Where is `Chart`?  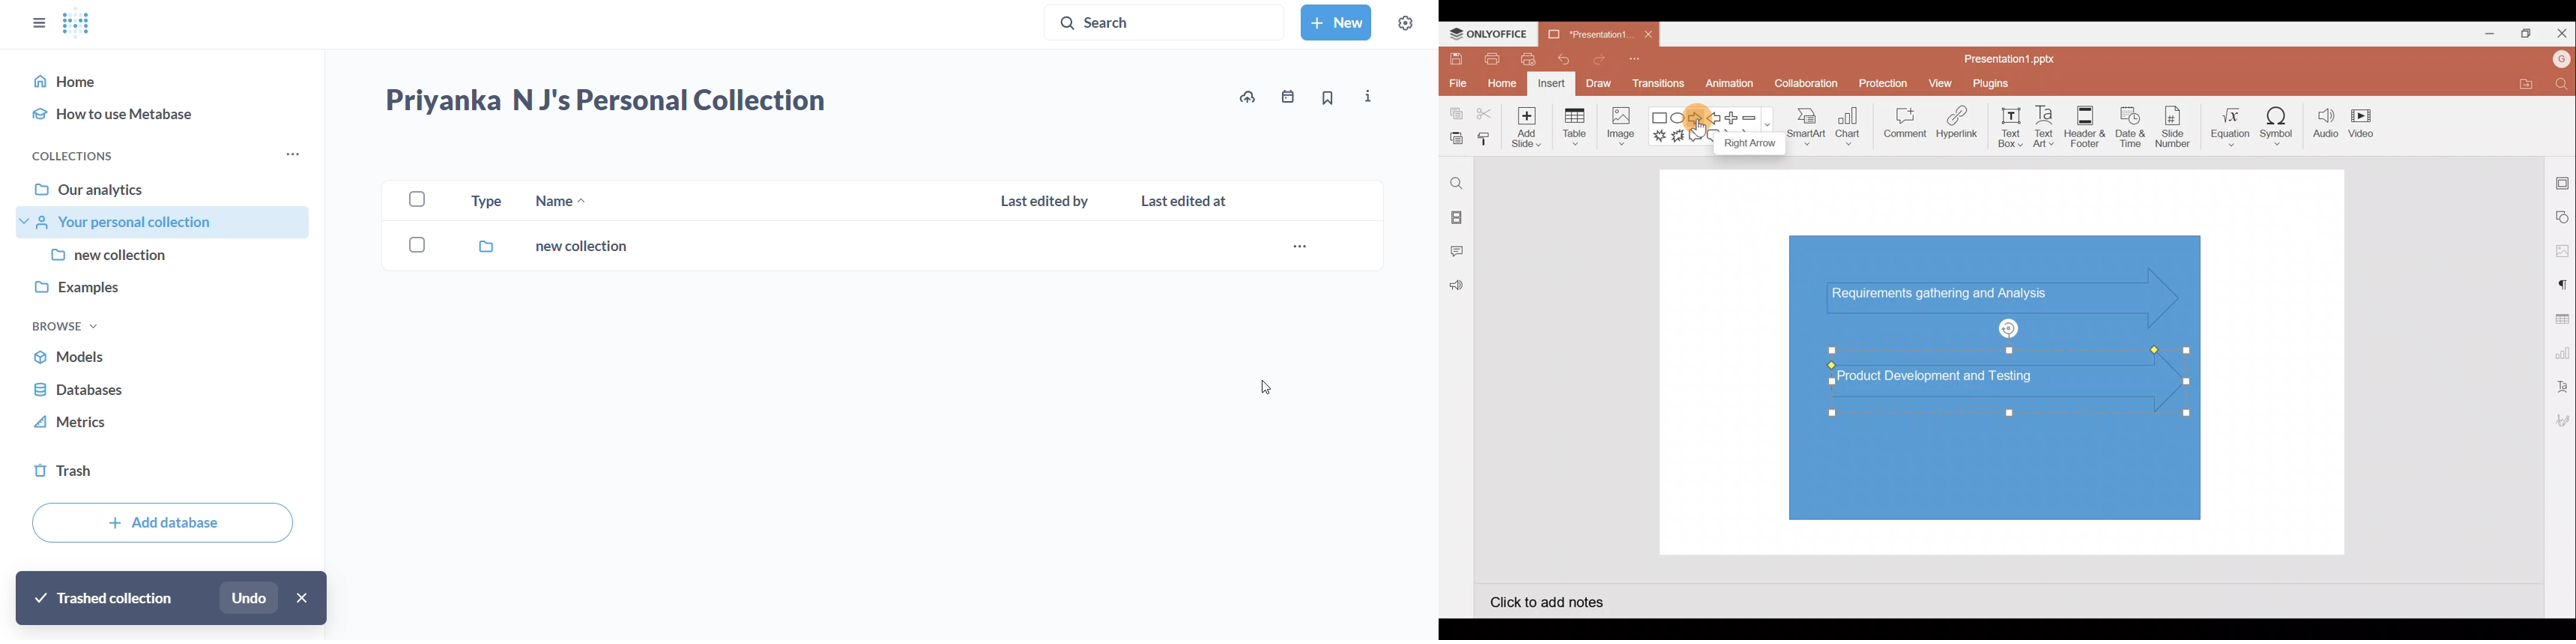
Chart is located at coordinates (1849, 125).